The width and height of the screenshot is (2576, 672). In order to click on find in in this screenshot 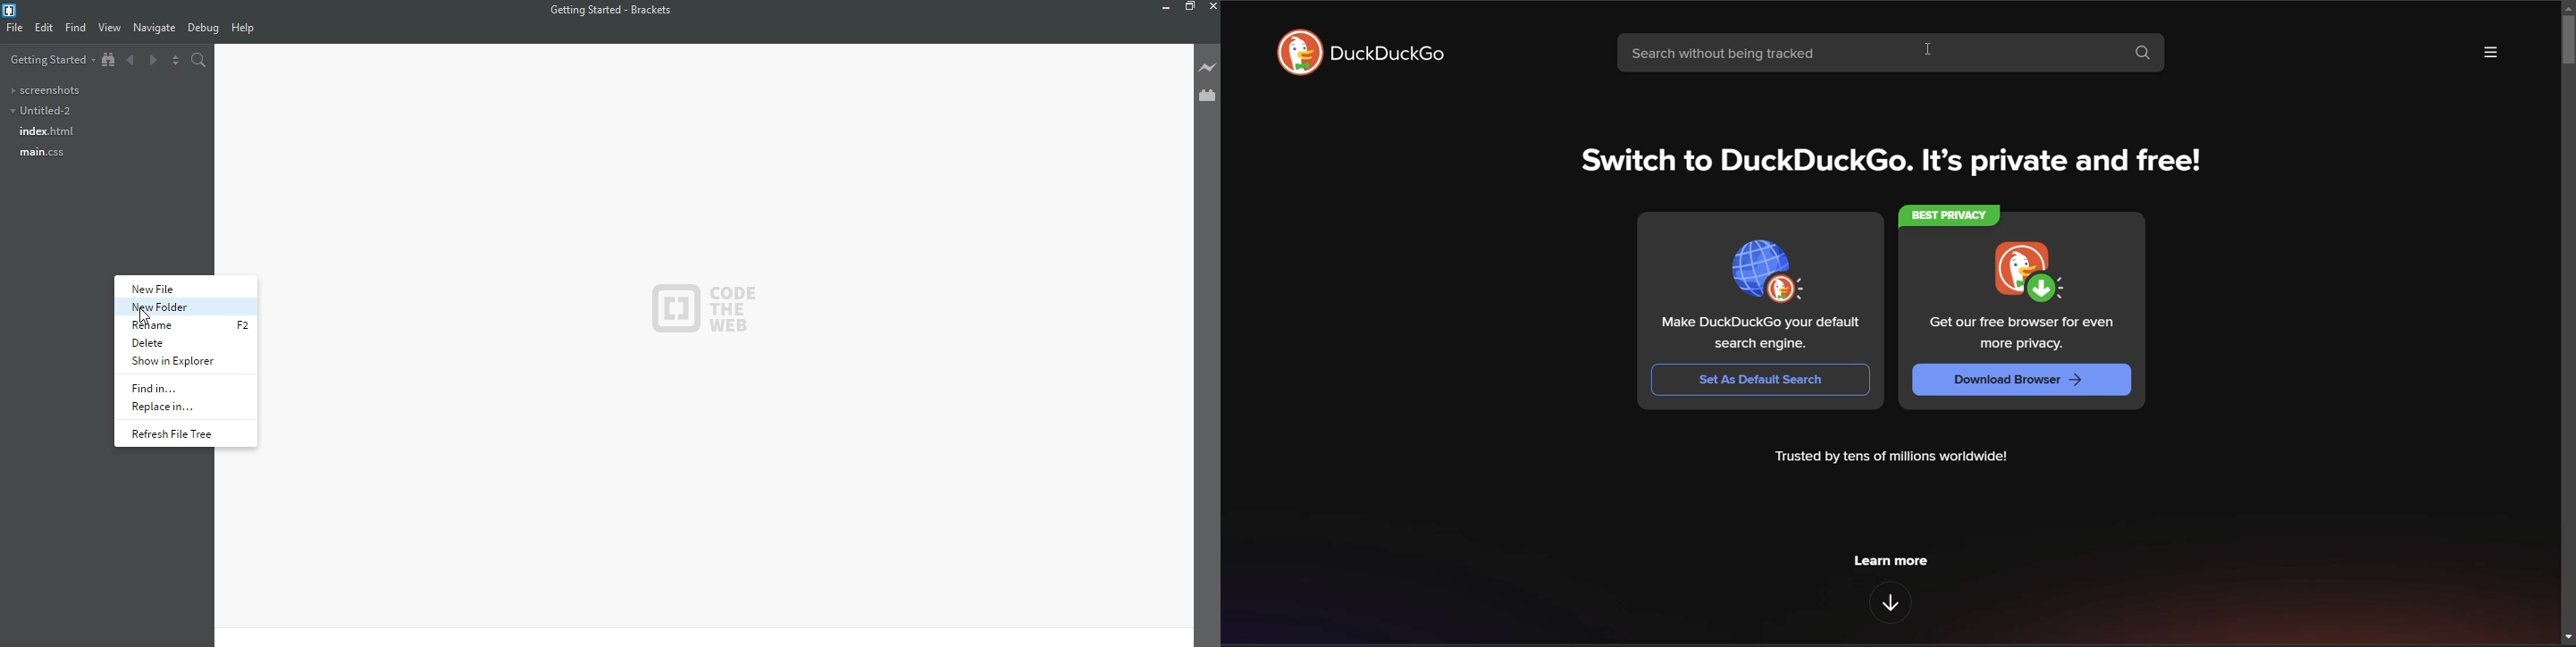, I will do `click(162, 386)`.